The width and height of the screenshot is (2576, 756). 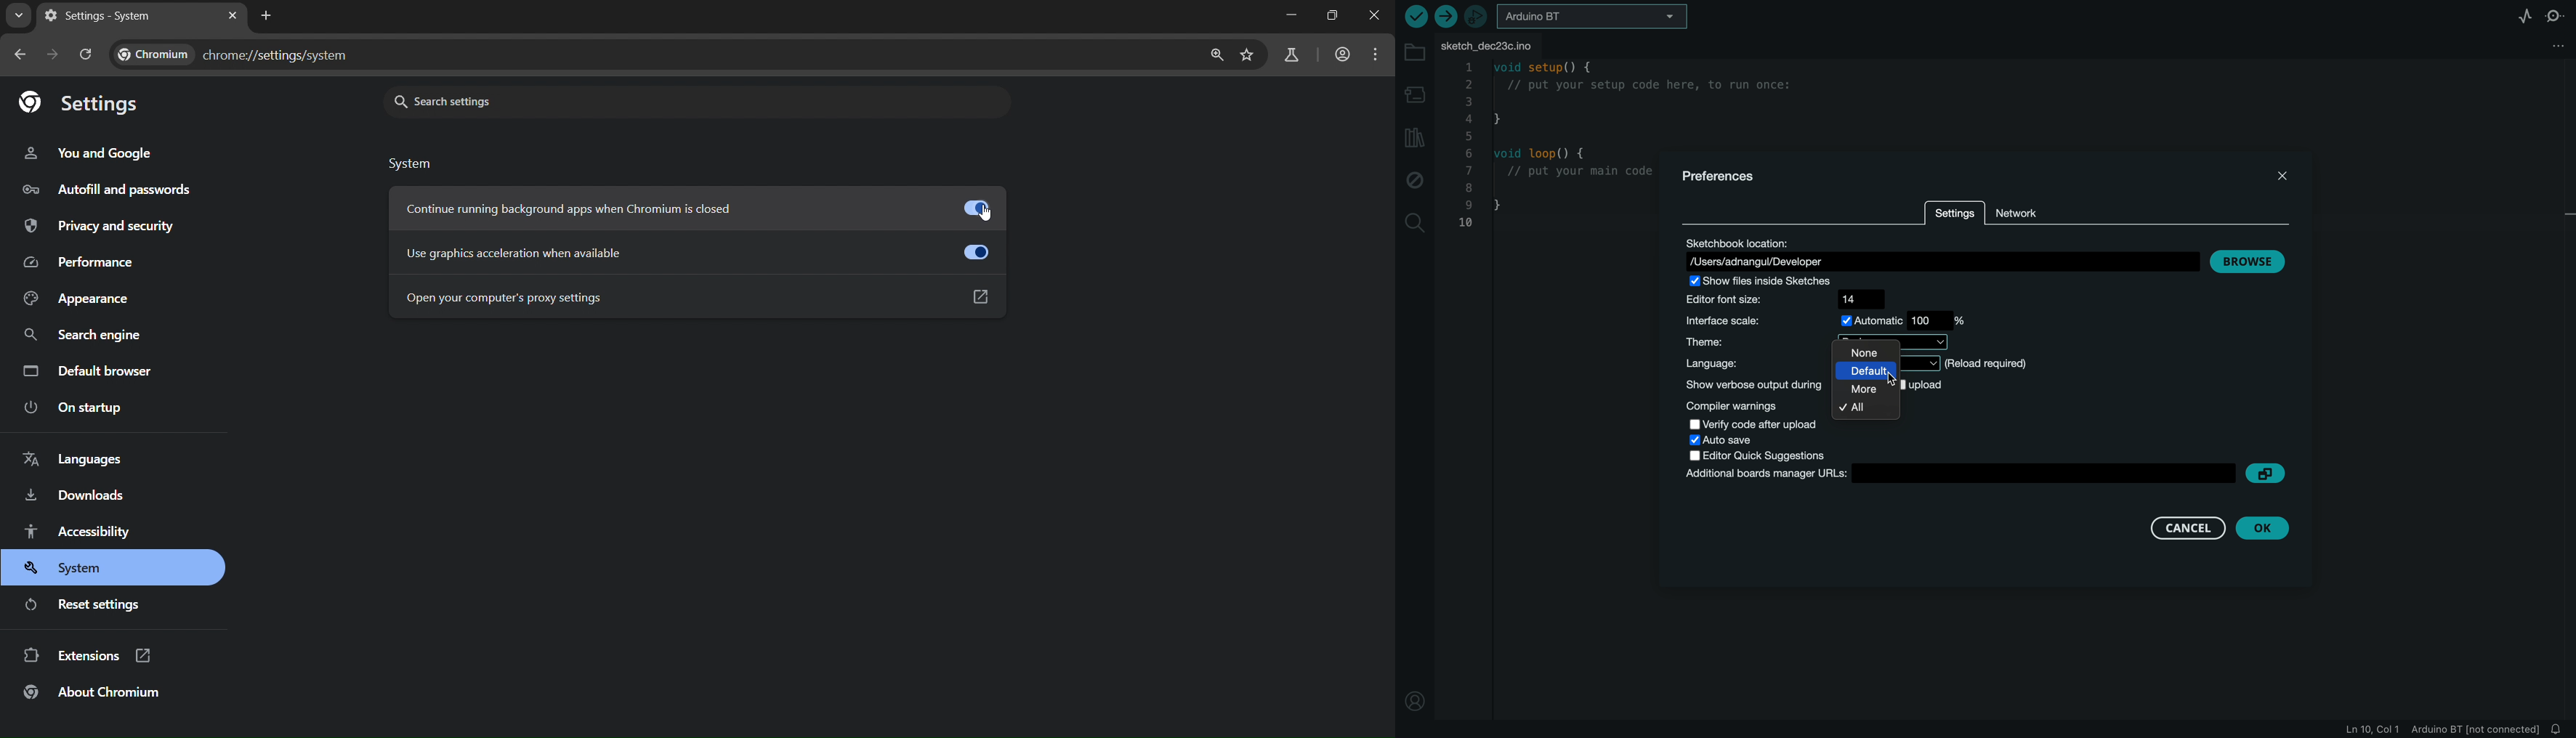 I want to click on languages, so click(x=74, y=459).